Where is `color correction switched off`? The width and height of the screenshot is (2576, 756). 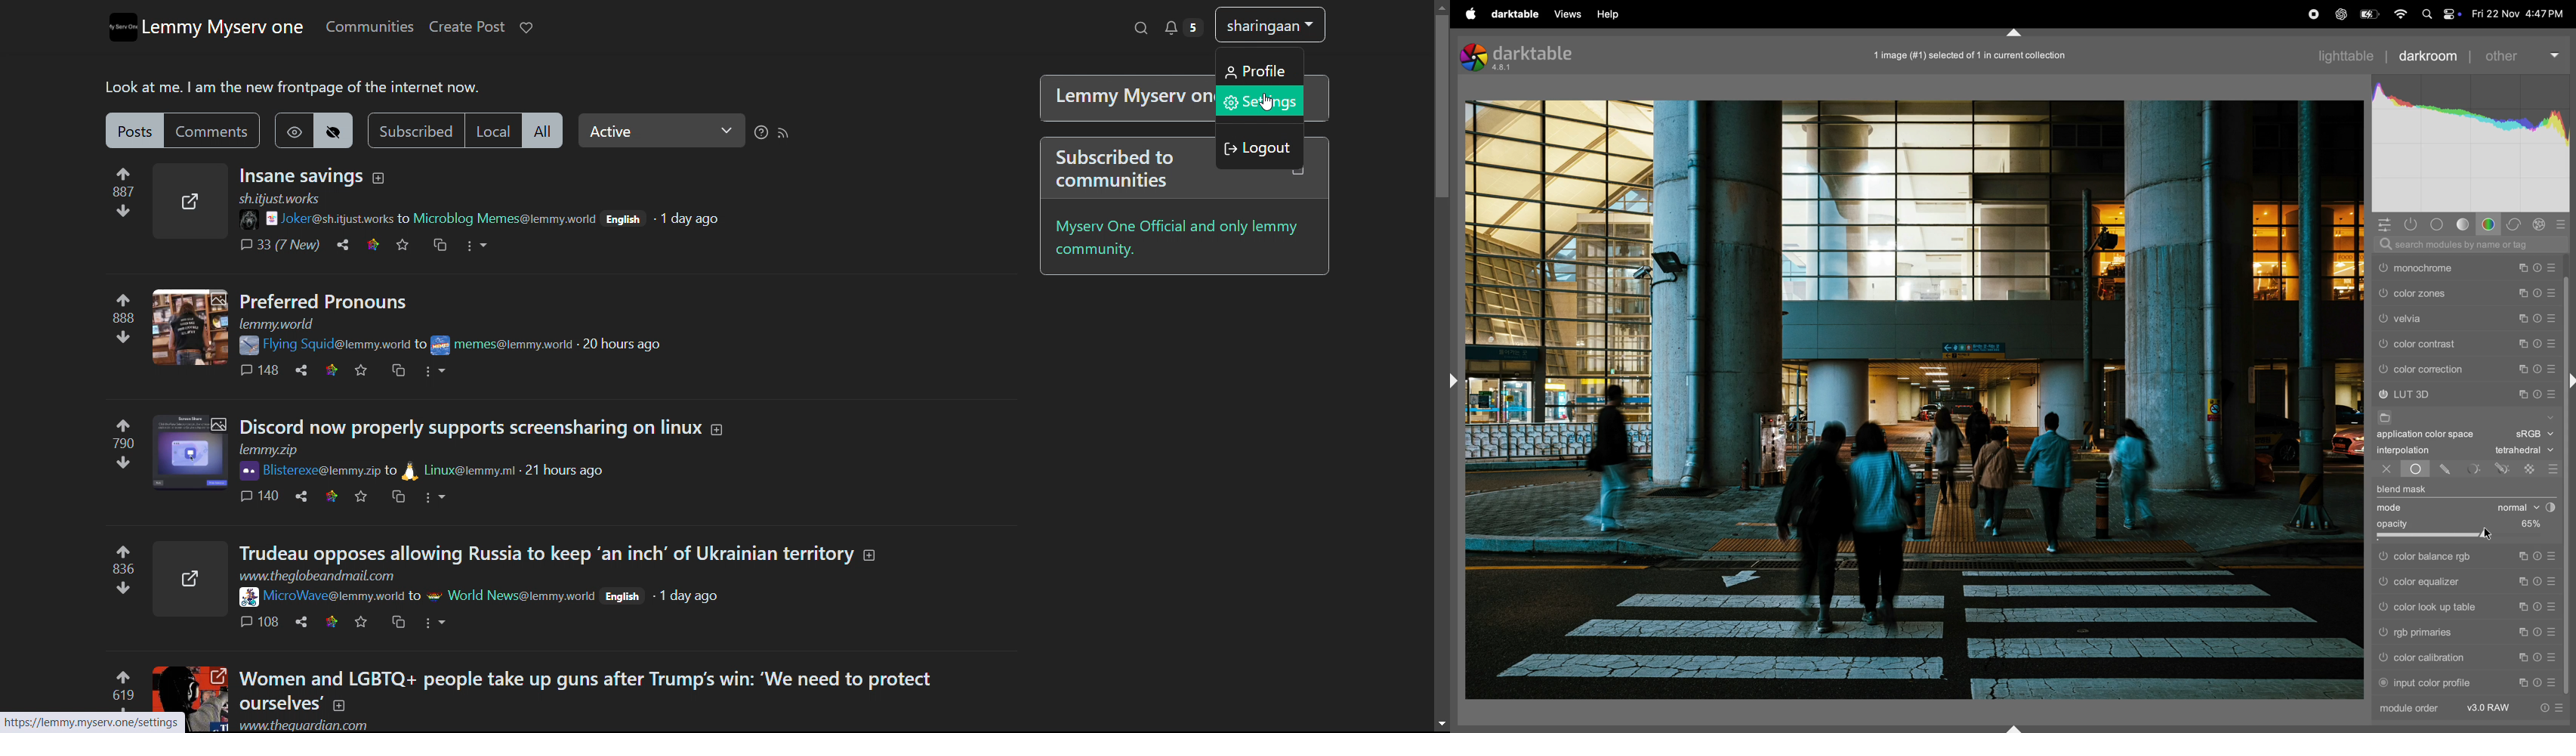 color correction switched off is located at coordinates (2384, 369).